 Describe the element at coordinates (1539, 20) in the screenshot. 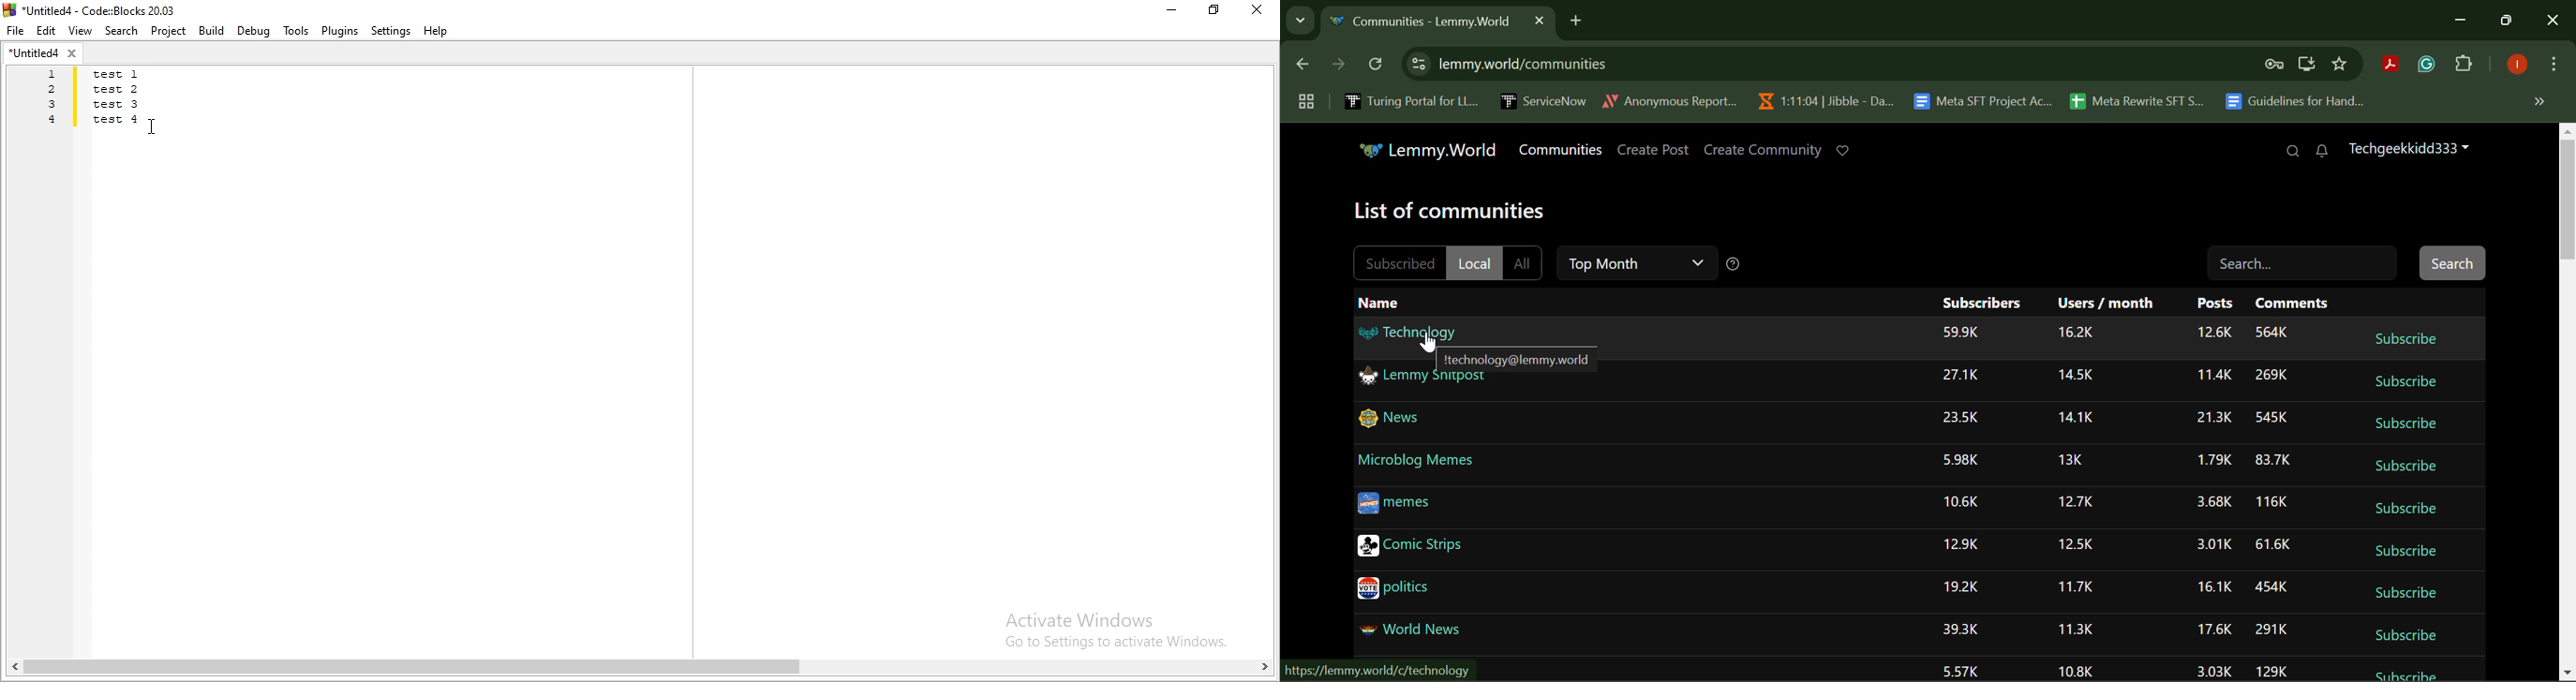

I see `Close Tab` at that location.